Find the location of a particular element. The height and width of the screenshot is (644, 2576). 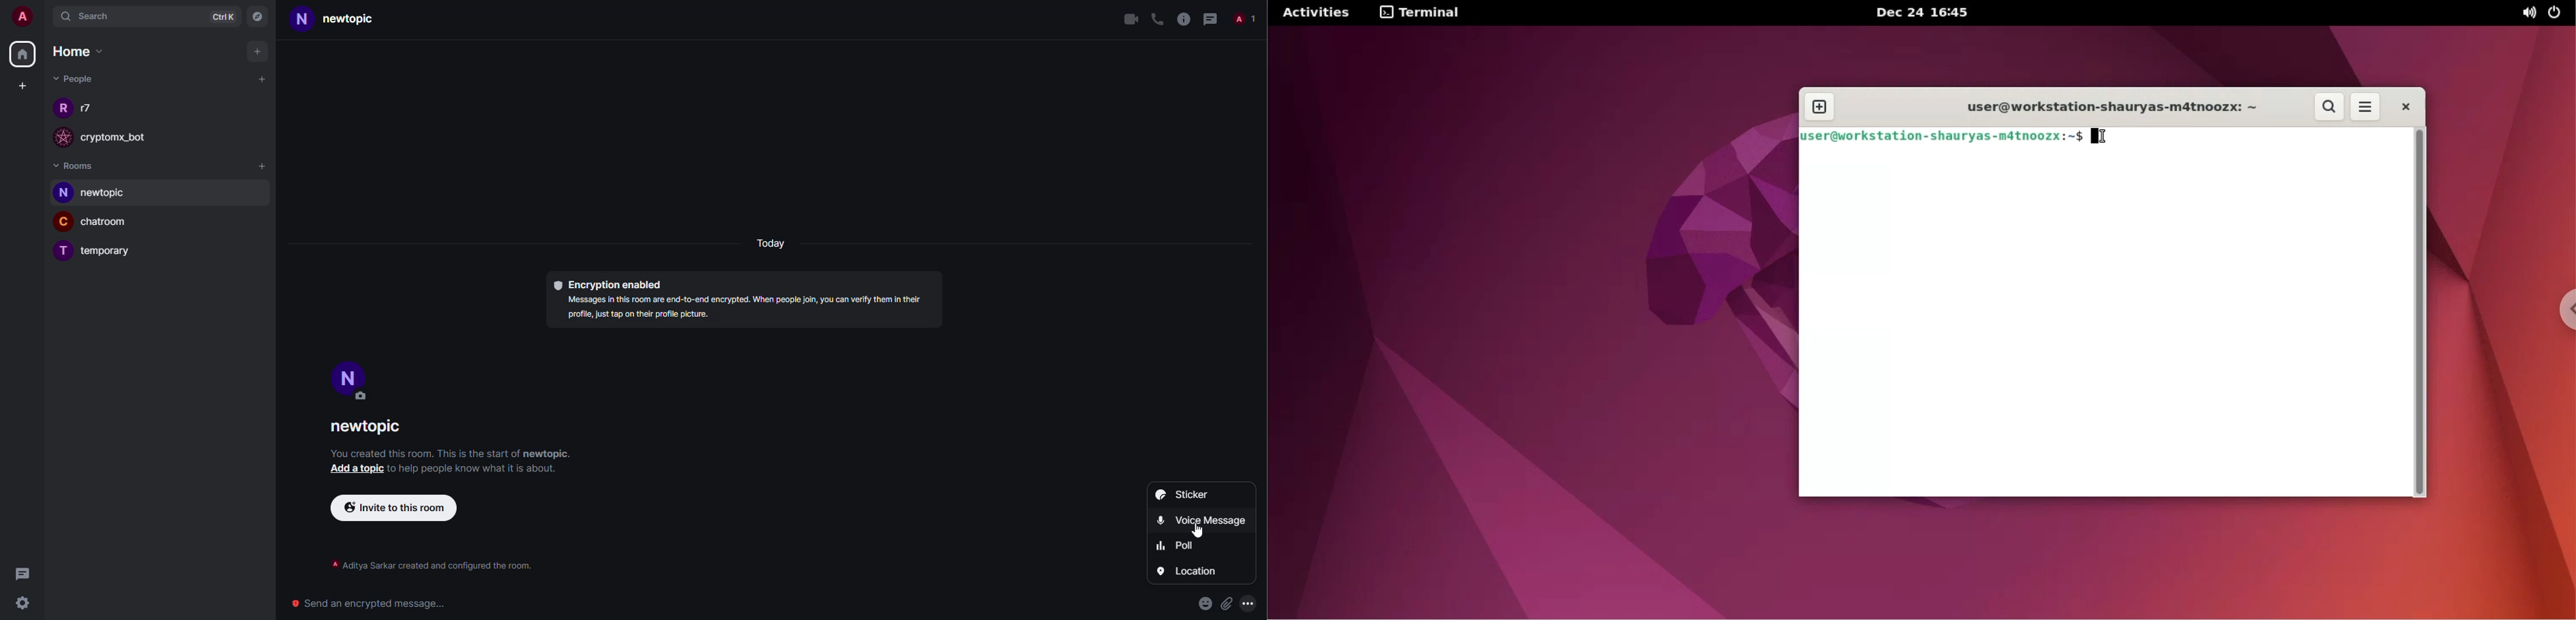

invite is located at coordinates (397, 507).